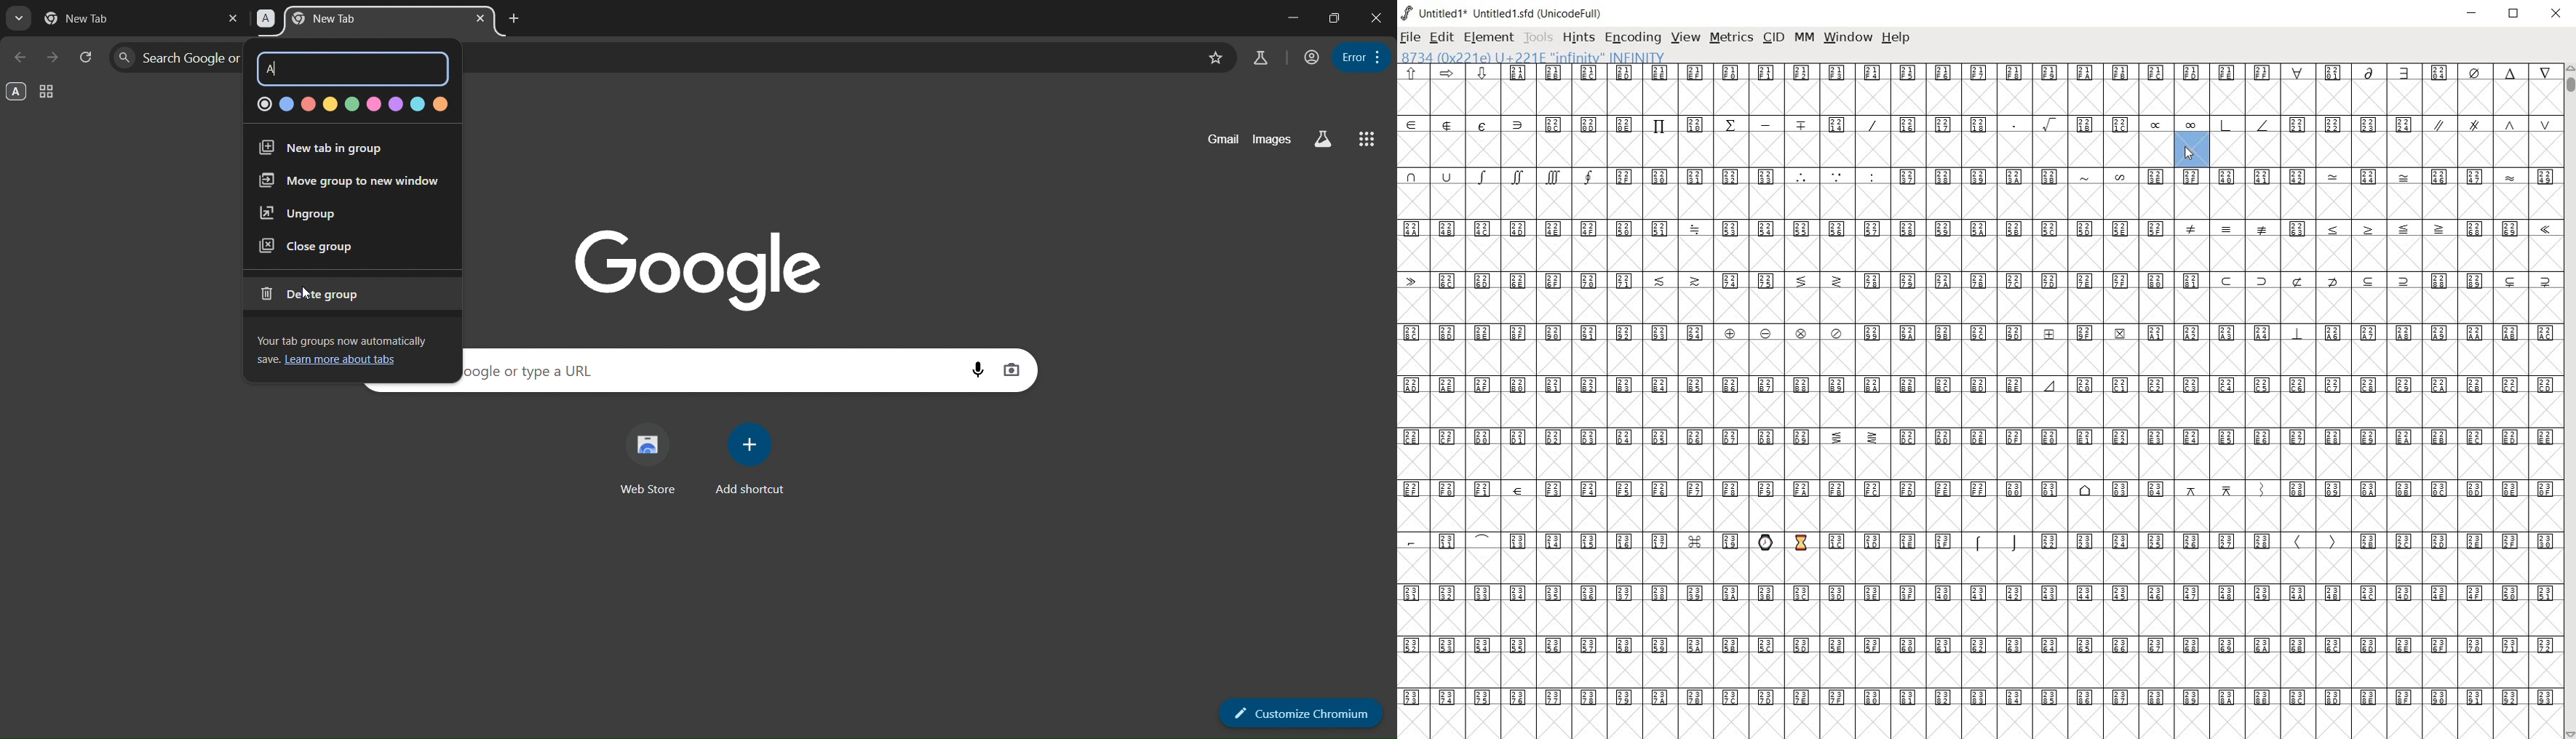  I want to click on Unicode code points, so click(2496, 228).